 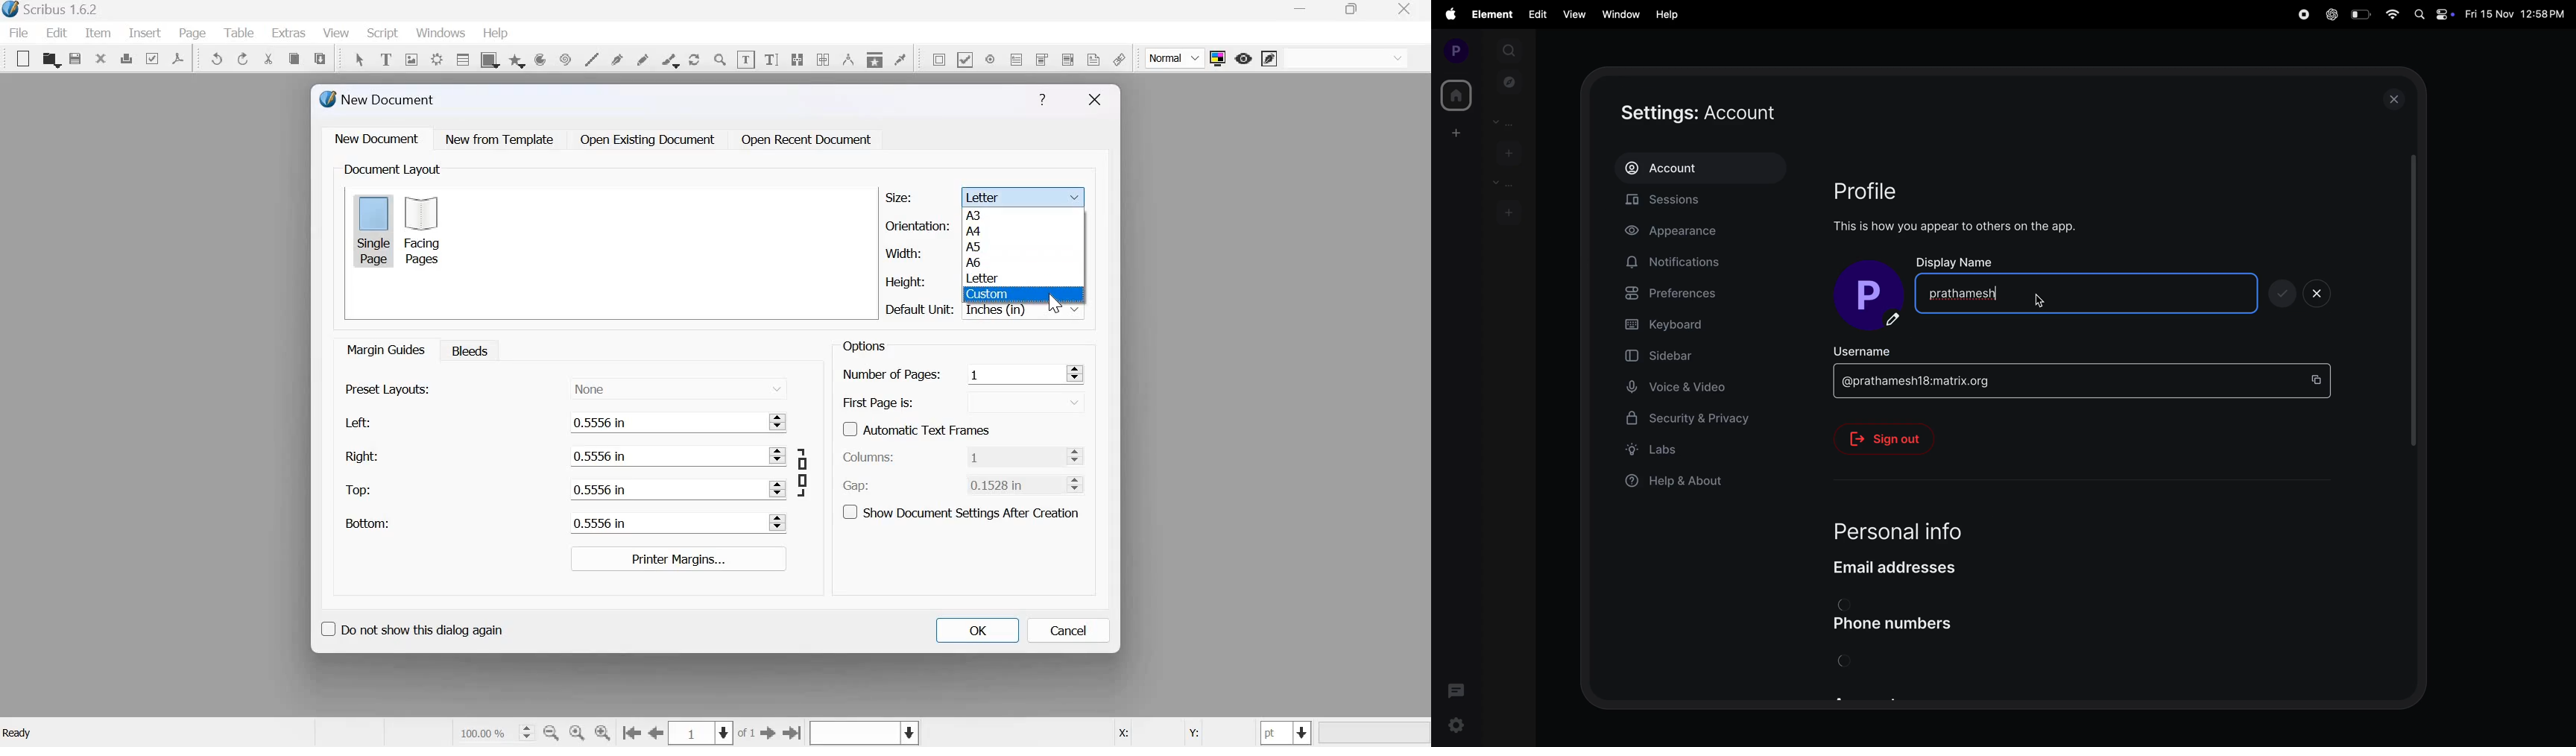 I want to click on go to the previous page, so click(x=657, y=733).